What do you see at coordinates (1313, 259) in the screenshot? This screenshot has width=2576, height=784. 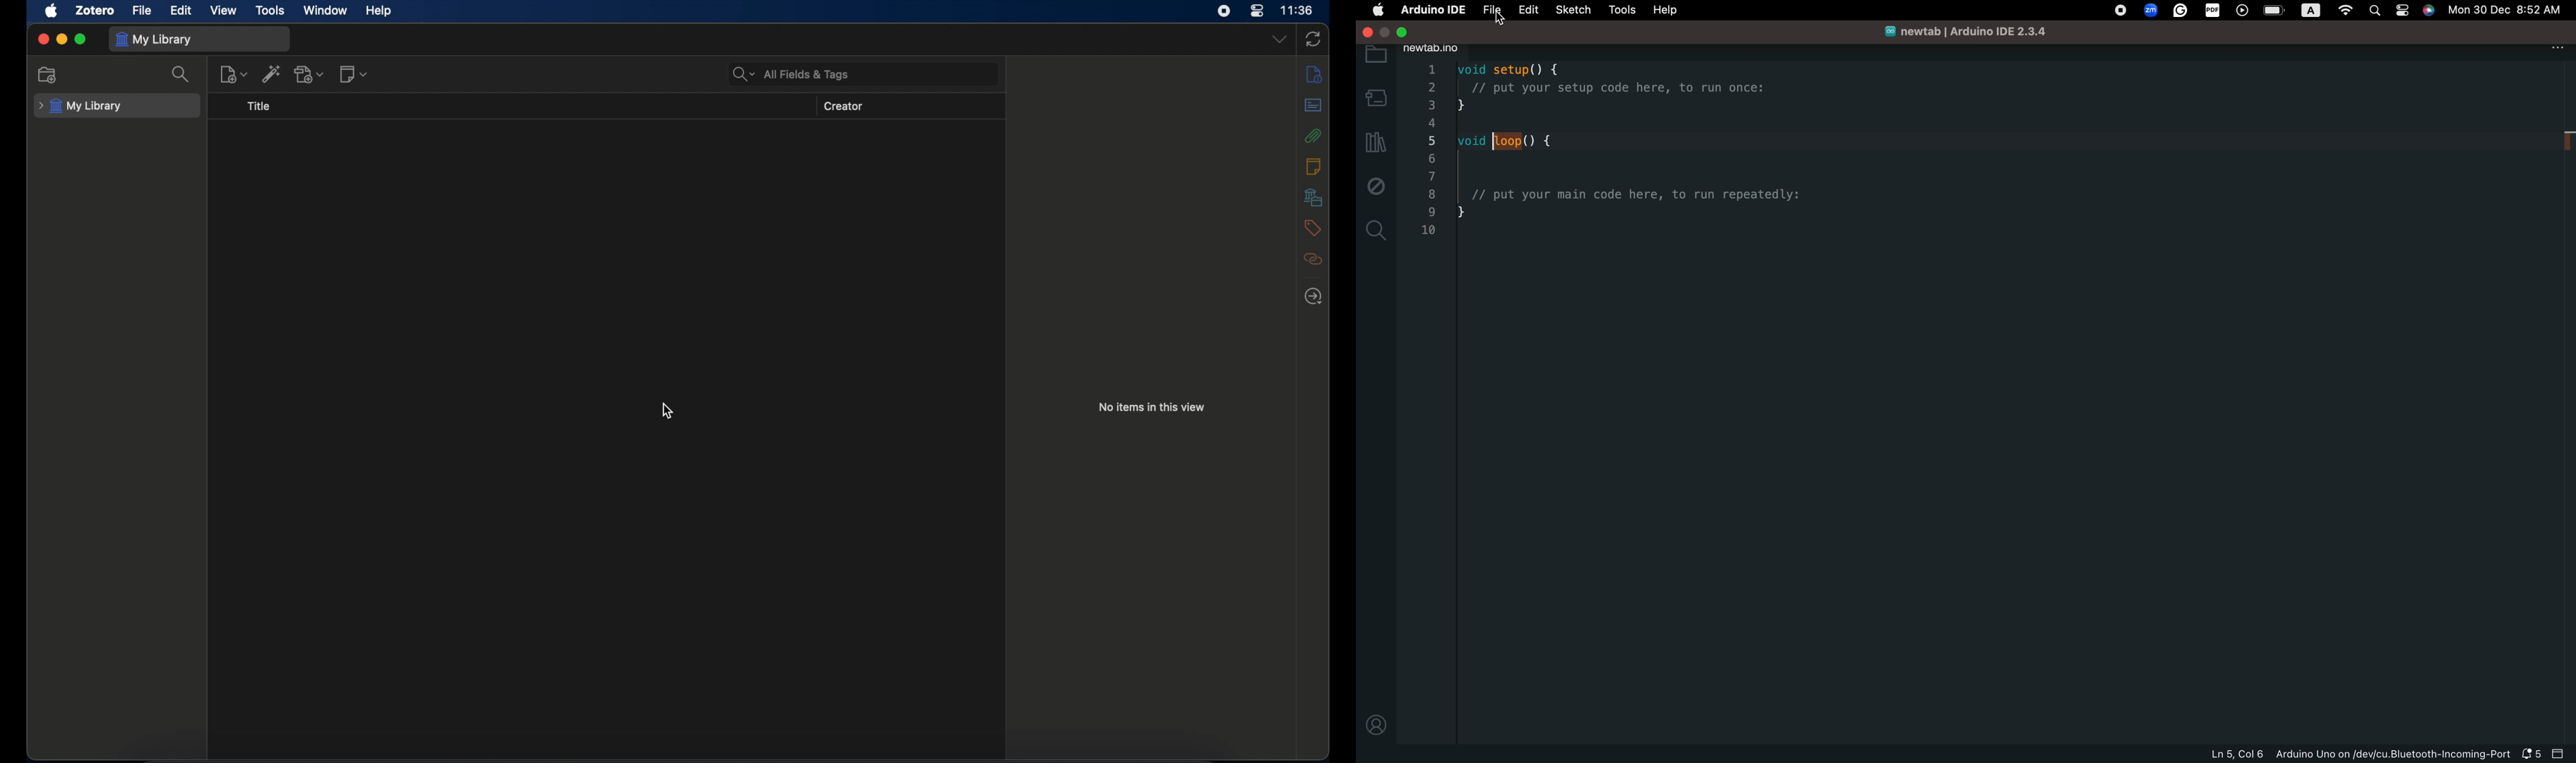 I see `related` at bounding box center [1313, 259].